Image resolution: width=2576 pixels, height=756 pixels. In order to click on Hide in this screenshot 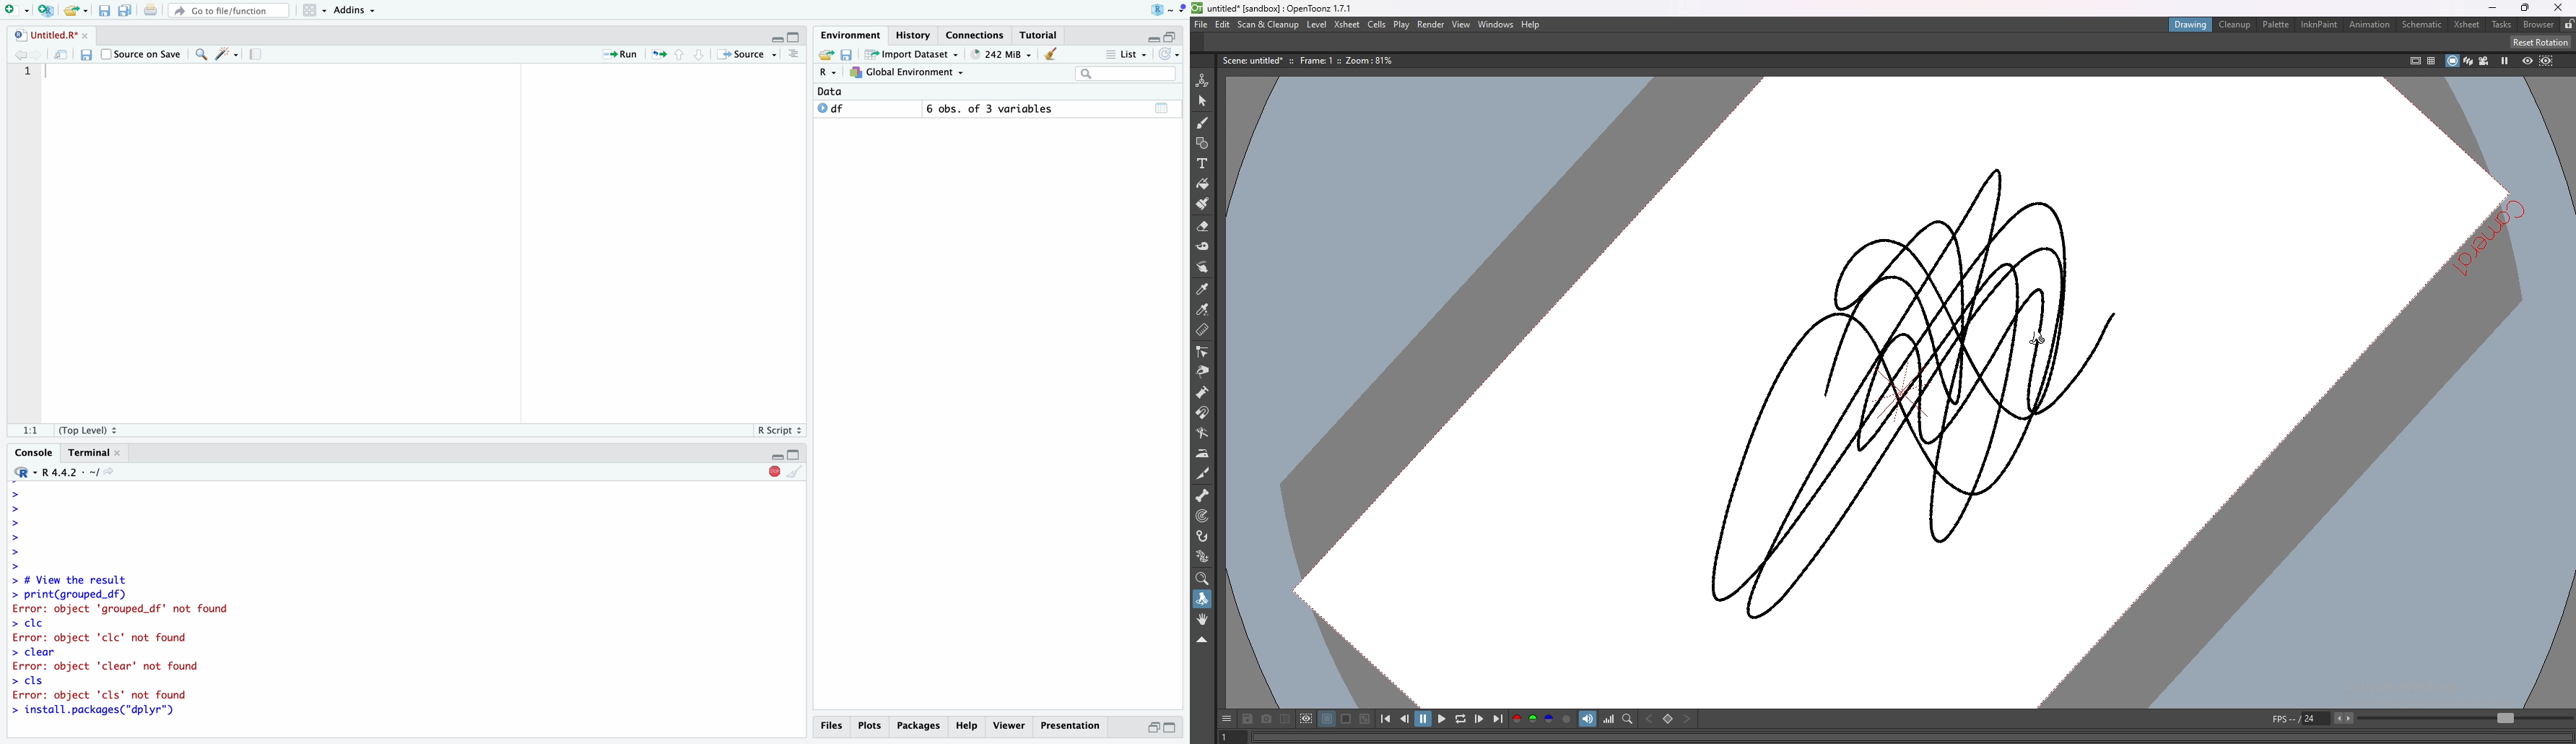, I will do `click(776, 38)`.